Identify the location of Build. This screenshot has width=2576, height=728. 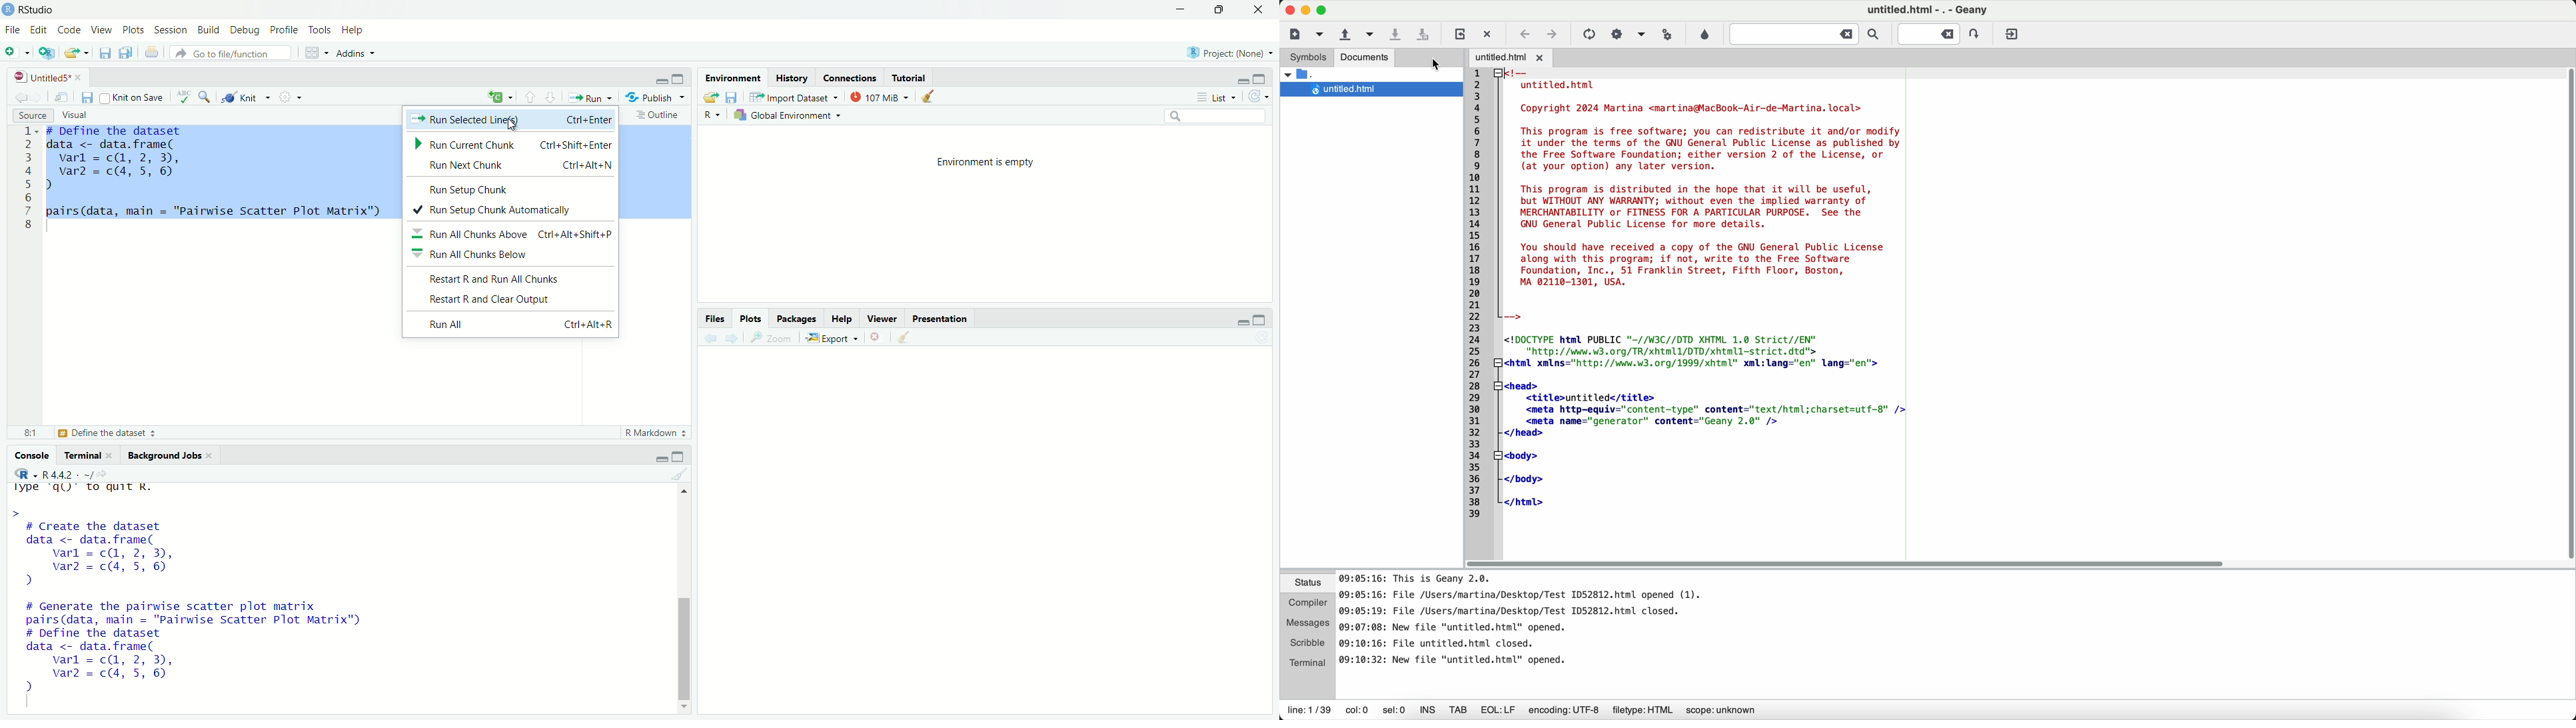
(210, 30).